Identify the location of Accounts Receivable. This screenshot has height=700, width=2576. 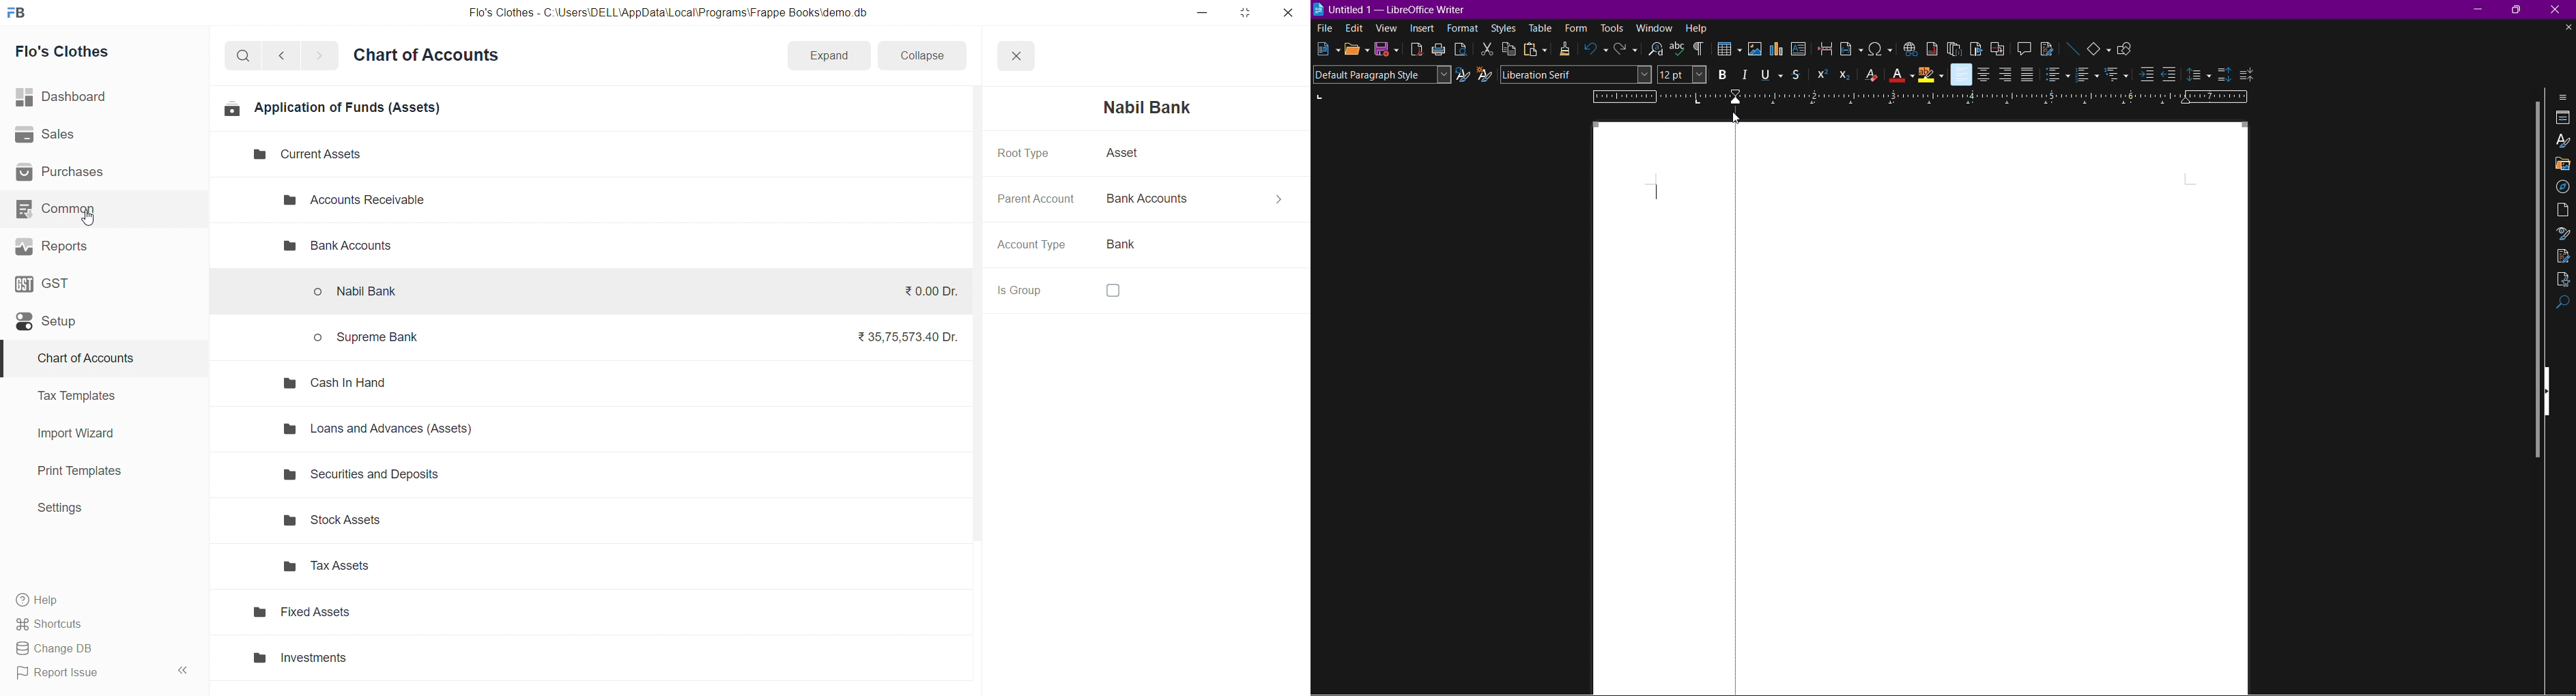
(366, 201).